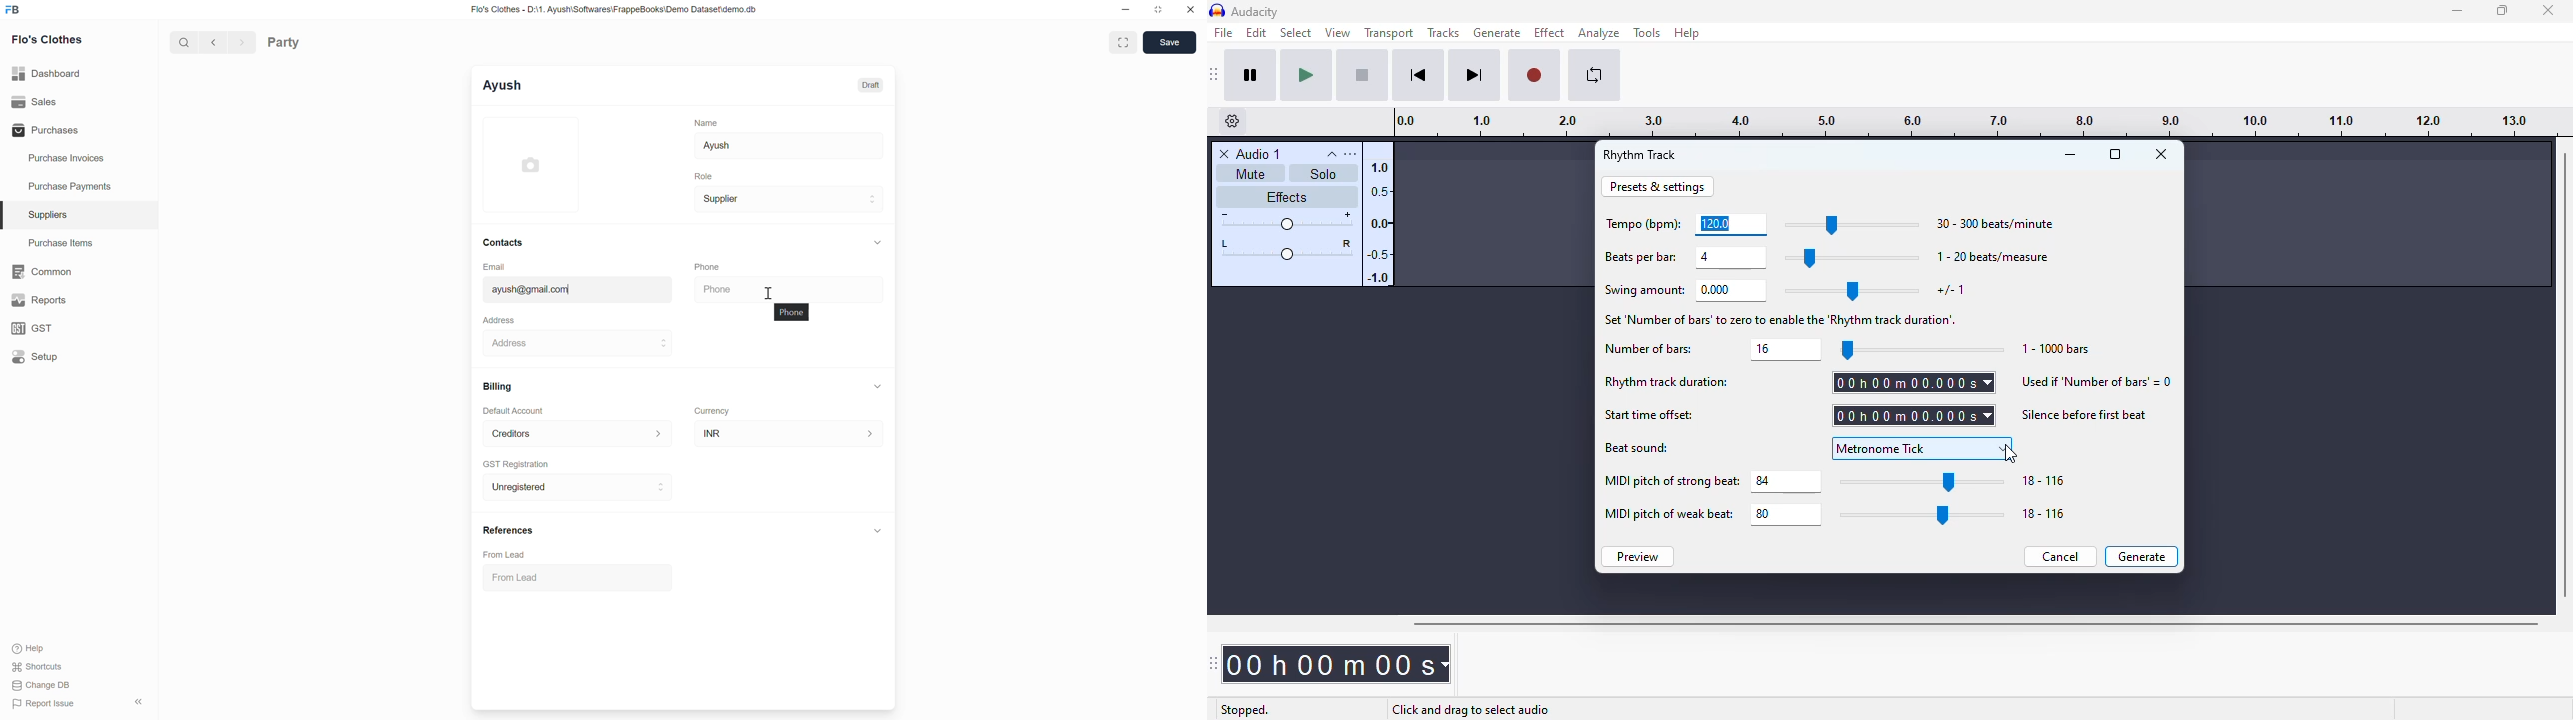 The width and height of the screenshot is (2576, 728). What do you see at coordinates (1672, 481) in the screenshot?
I see `MIDI pitch of strong beat` at bounding box center [1672, 481].